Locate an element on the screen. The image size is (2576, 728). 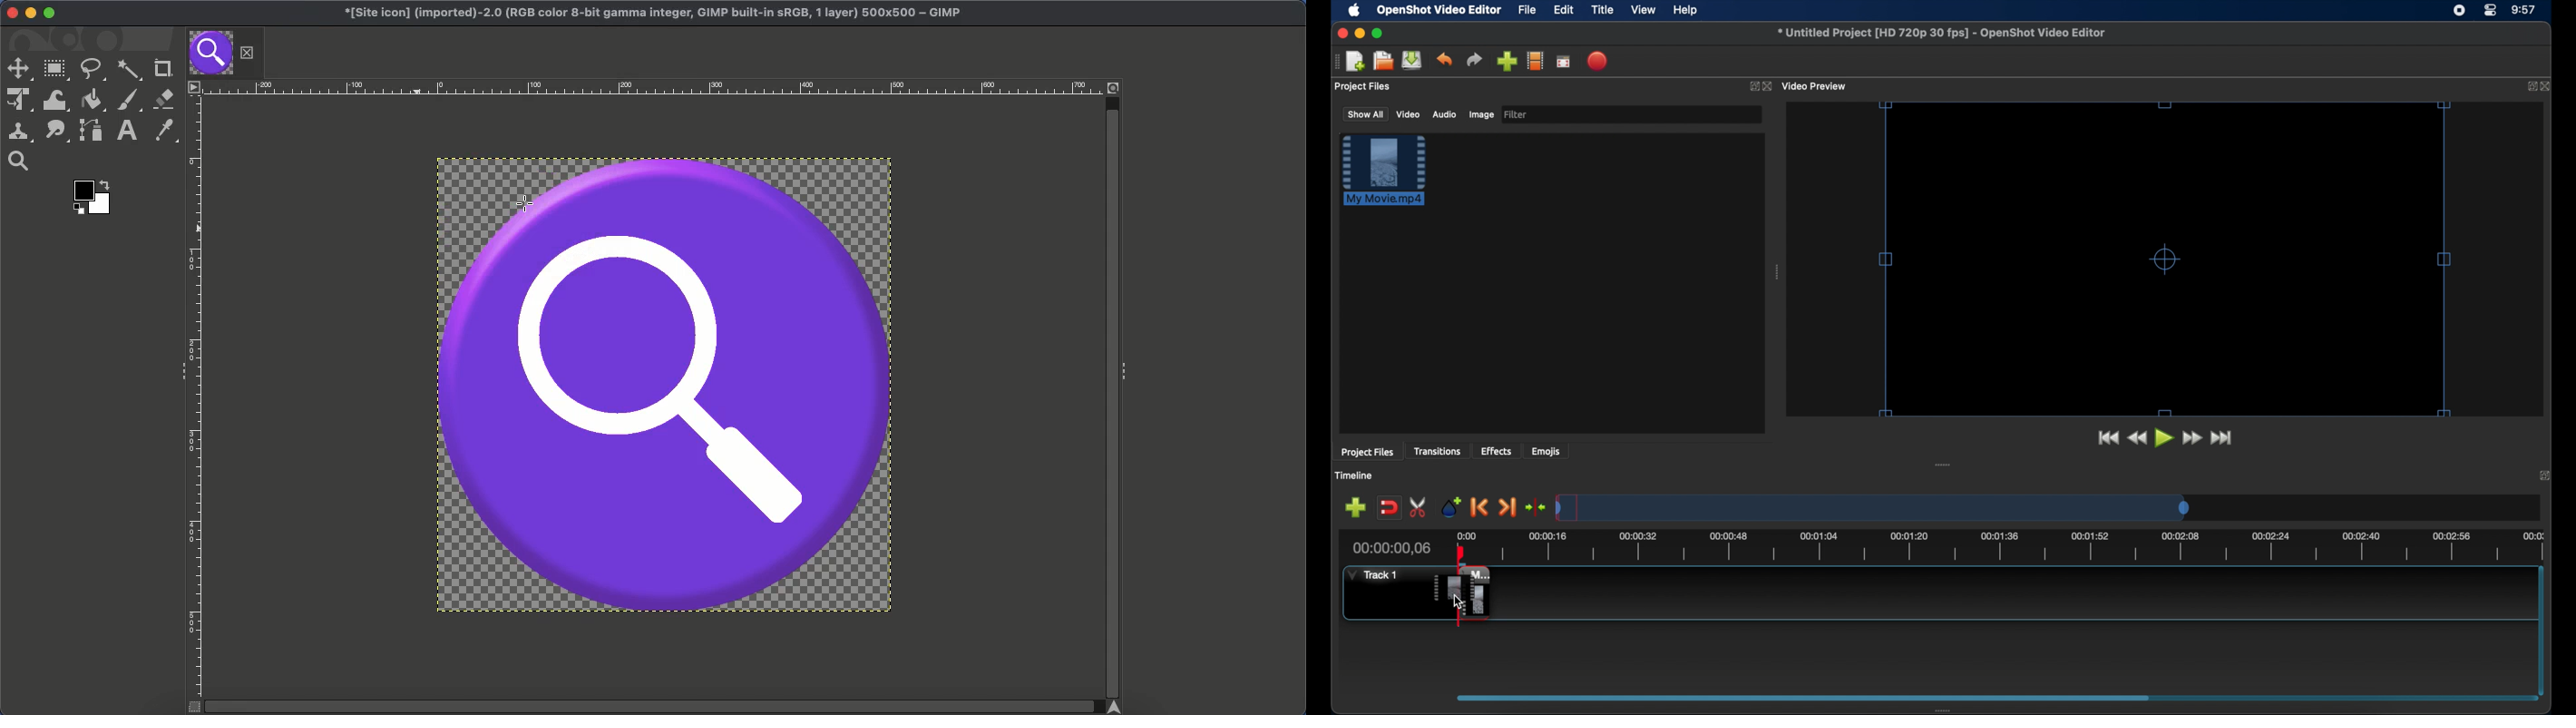
drag handle is located at coordinates (1336, 62).